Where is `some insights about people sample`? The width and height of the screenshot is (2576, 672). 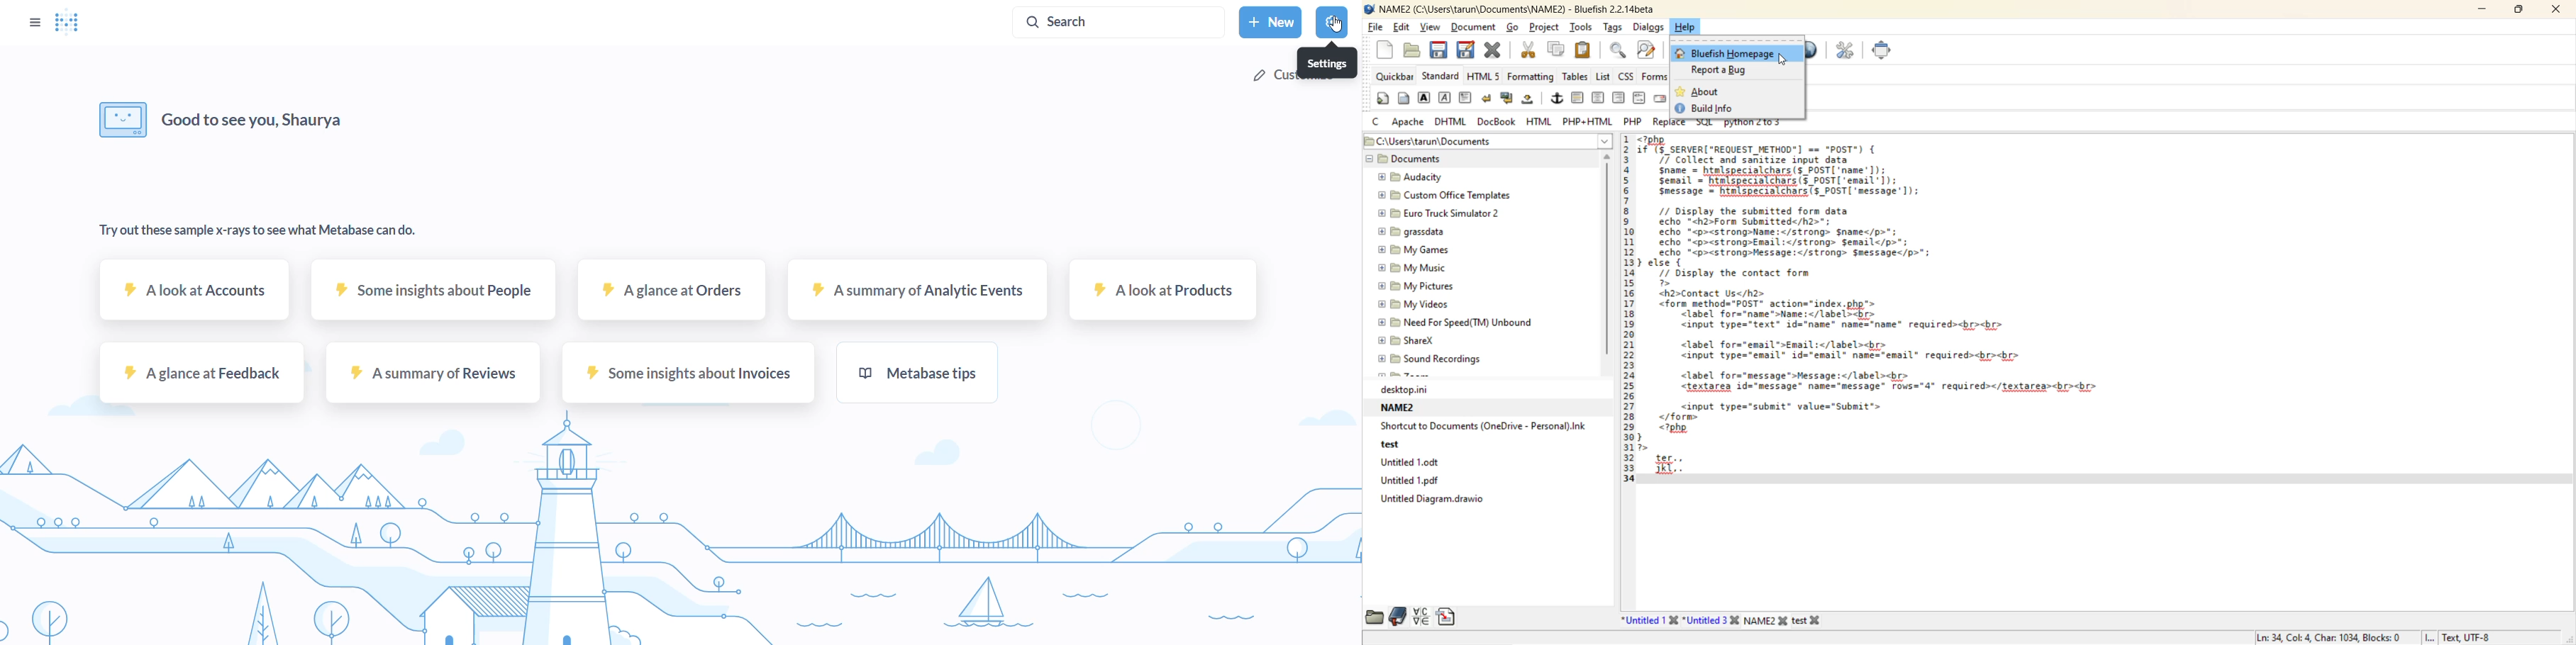
some insights about people sample is located at coordinates (435, 294).